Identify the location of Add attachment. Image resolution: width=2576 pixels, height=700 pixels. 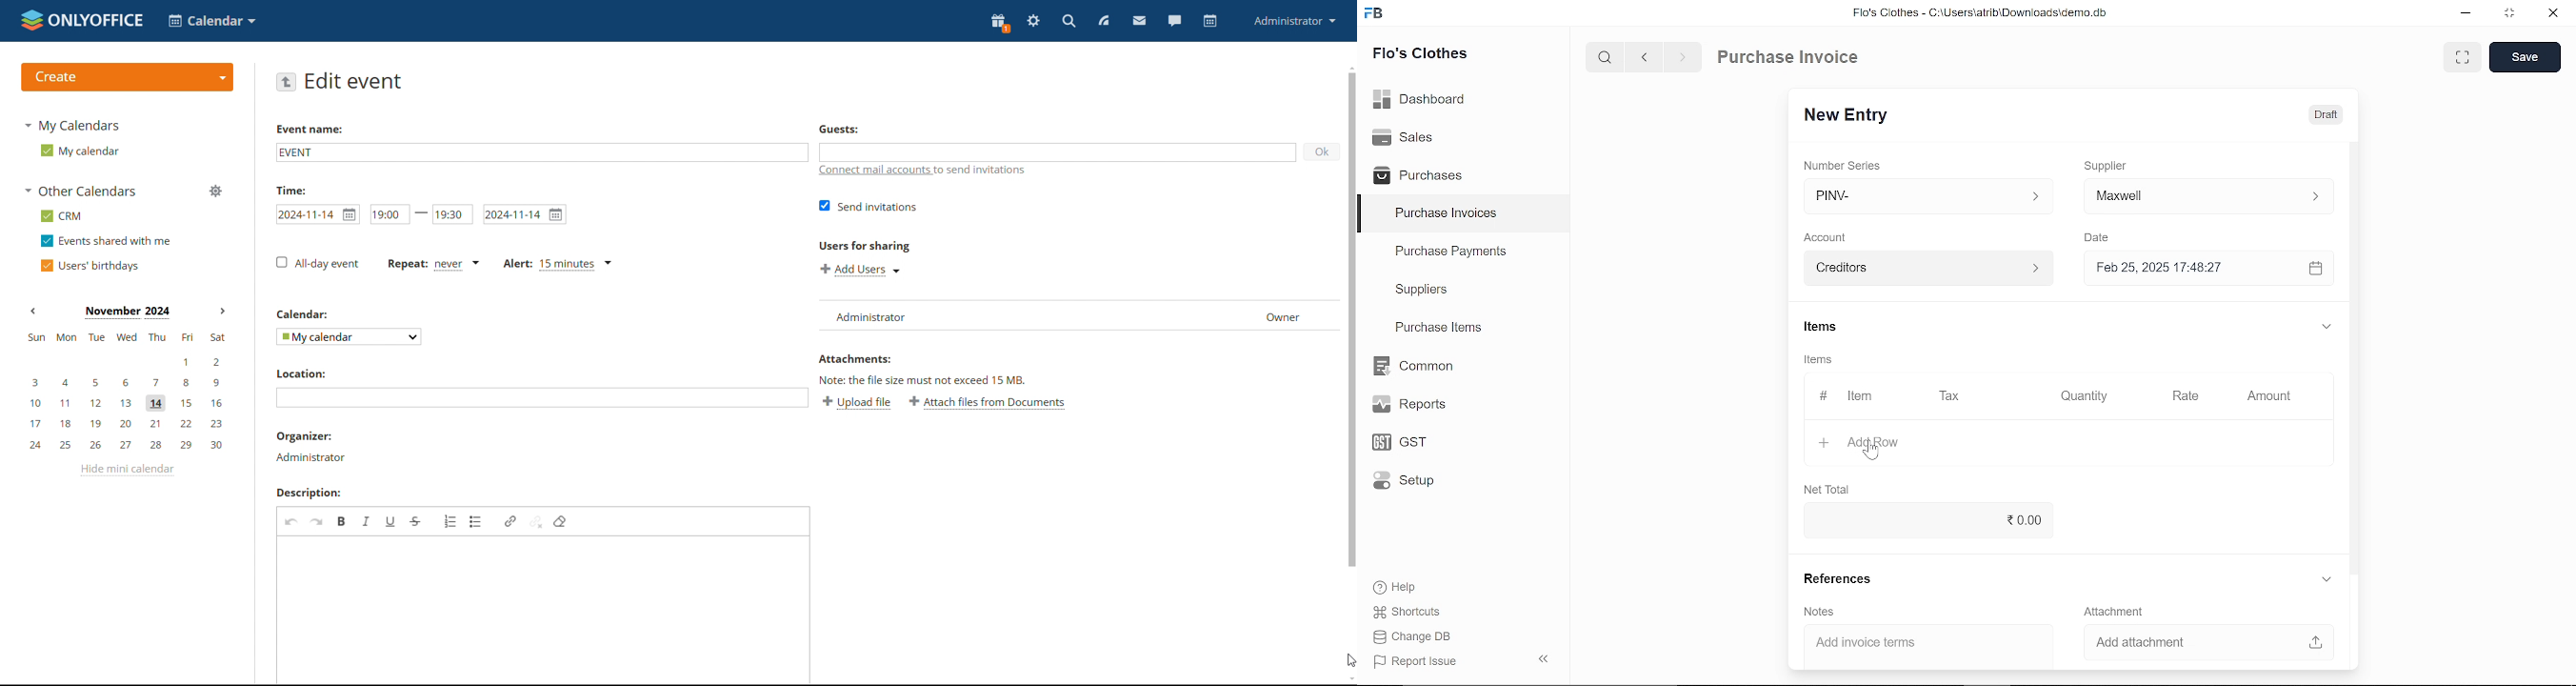
(2202, 640).